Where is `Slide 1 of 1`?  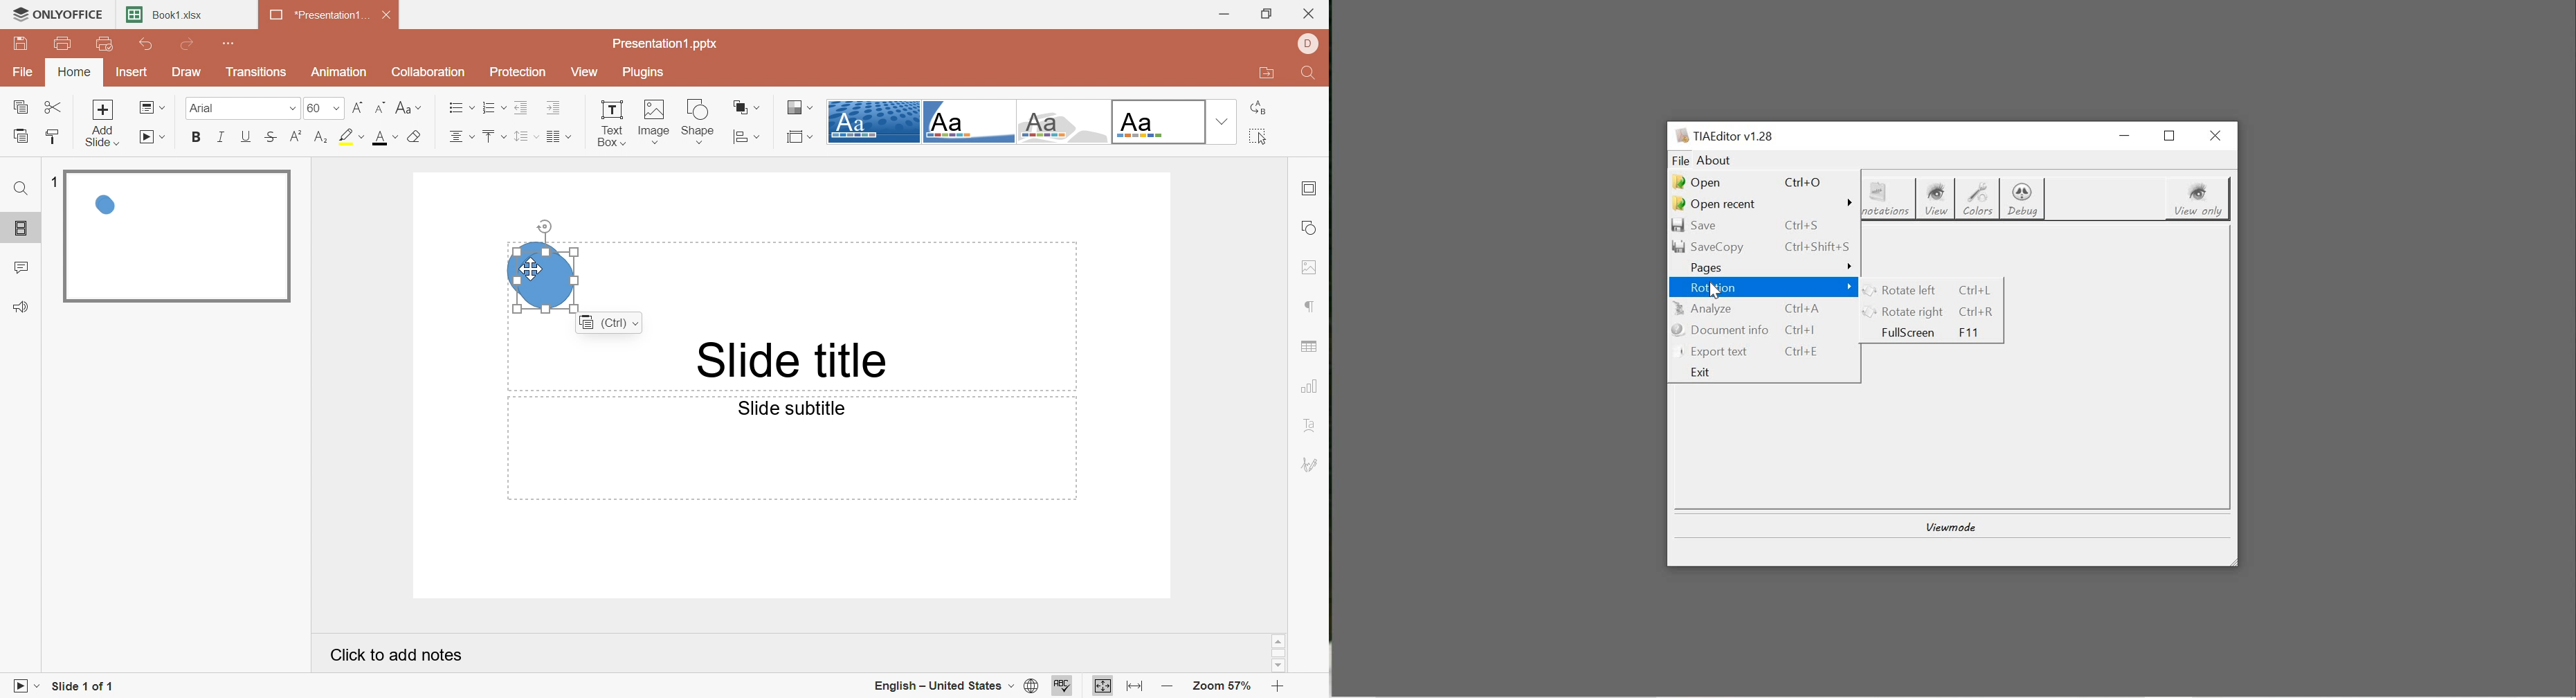
Slide 1 of 1 is located at coordinates (82, 688).